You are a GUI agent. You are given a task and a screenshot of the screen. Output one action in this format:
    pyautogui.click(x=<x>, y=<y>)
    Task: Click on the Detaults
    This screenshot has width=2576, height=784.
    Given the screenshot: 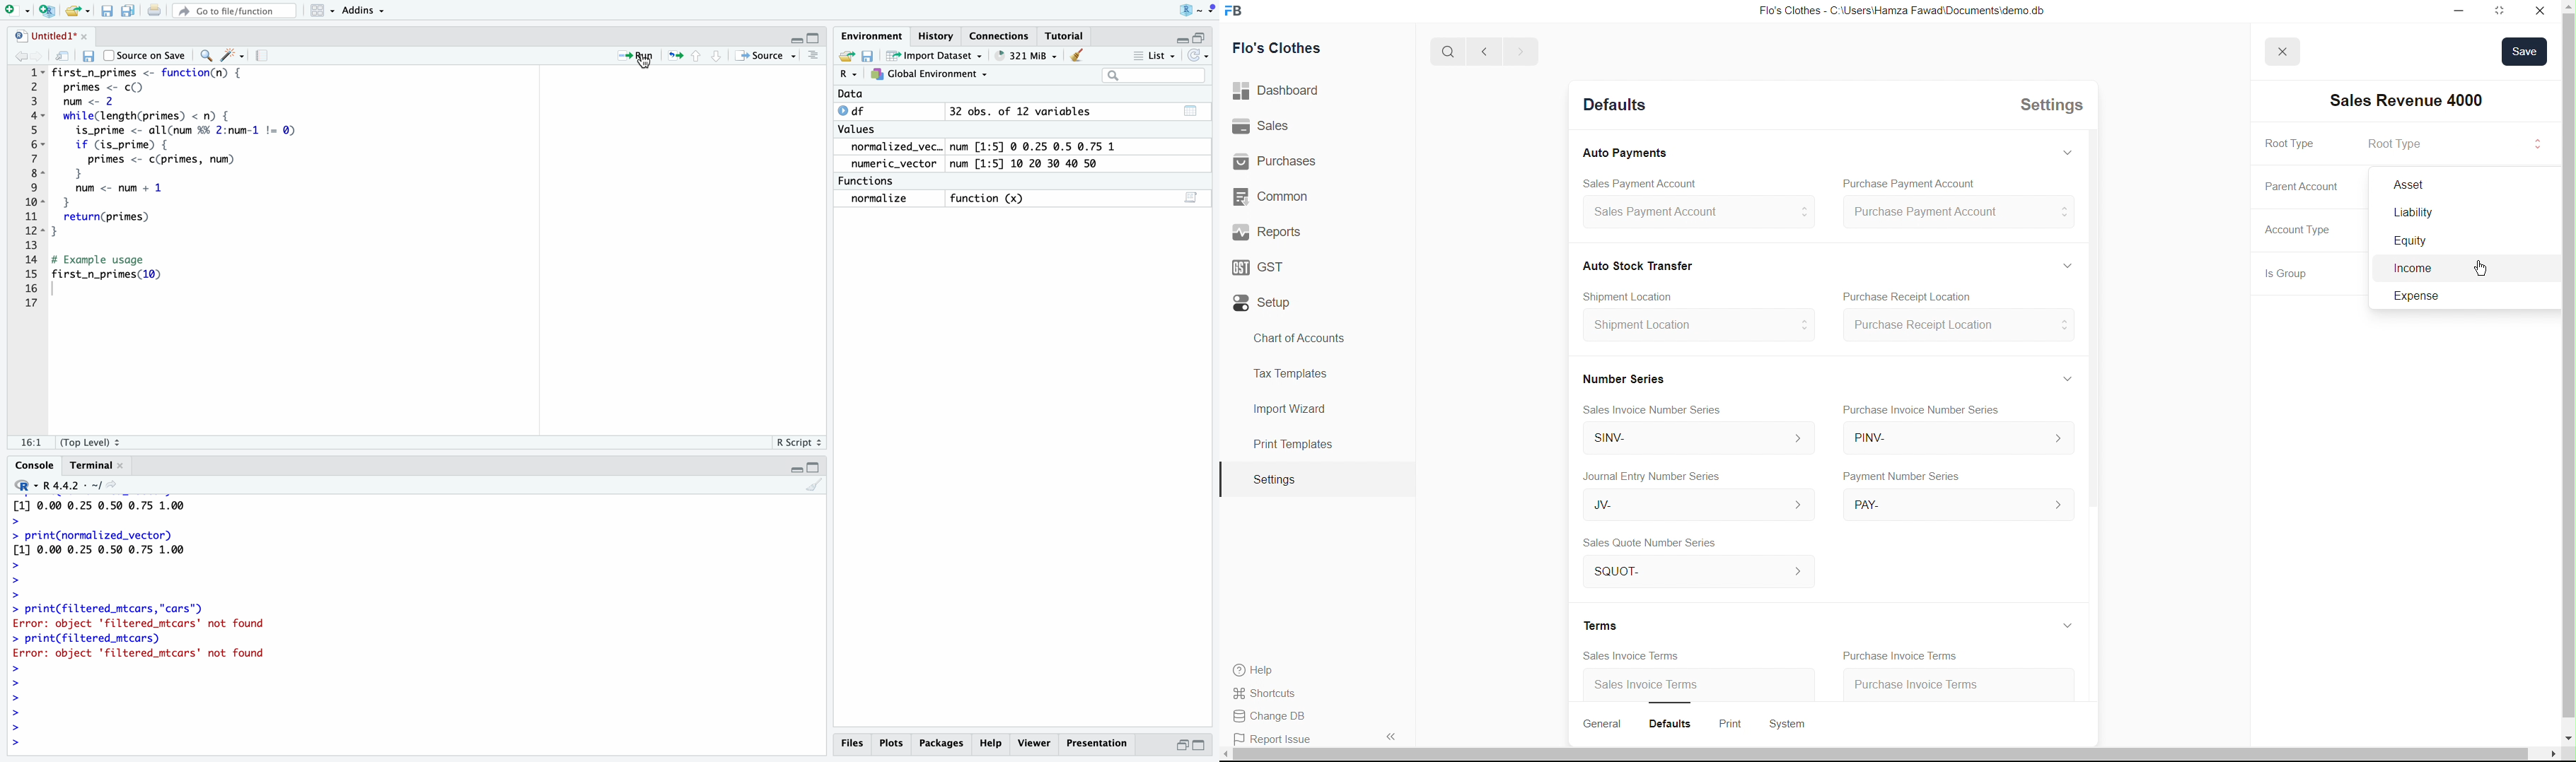 What is the action you would take?
    pyautogui.click(x=1620, y=106)
    